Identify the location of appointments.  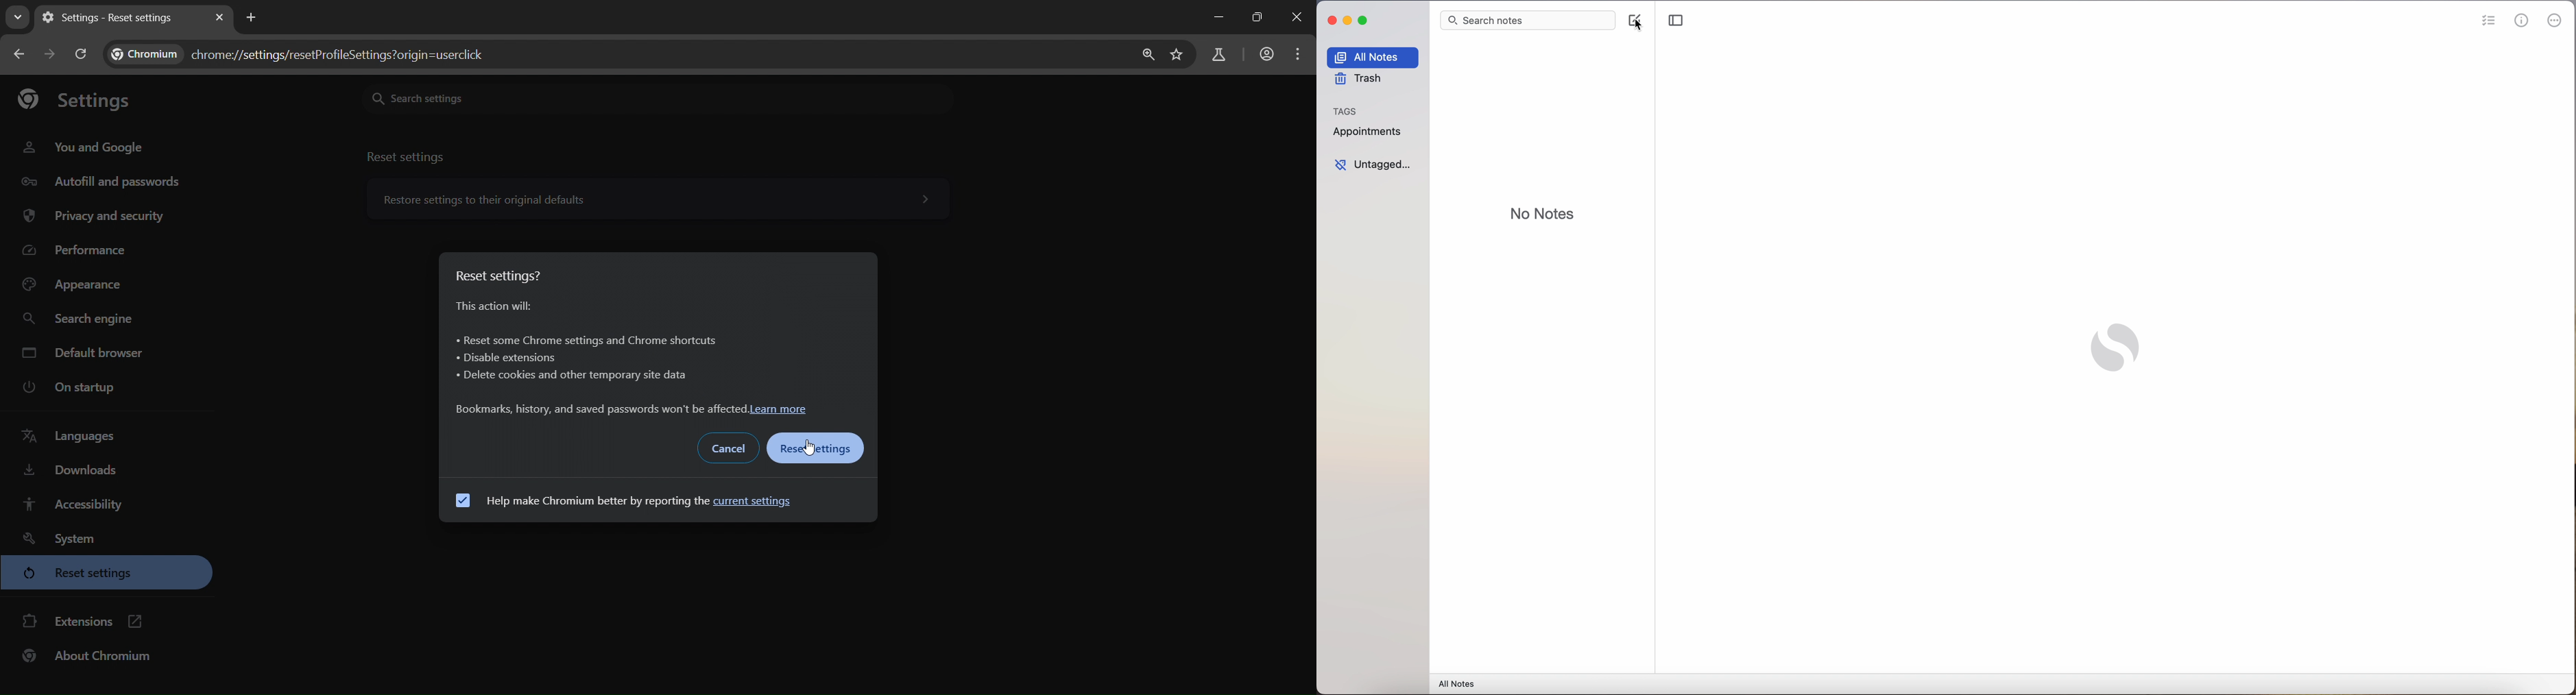
(1368, 133).